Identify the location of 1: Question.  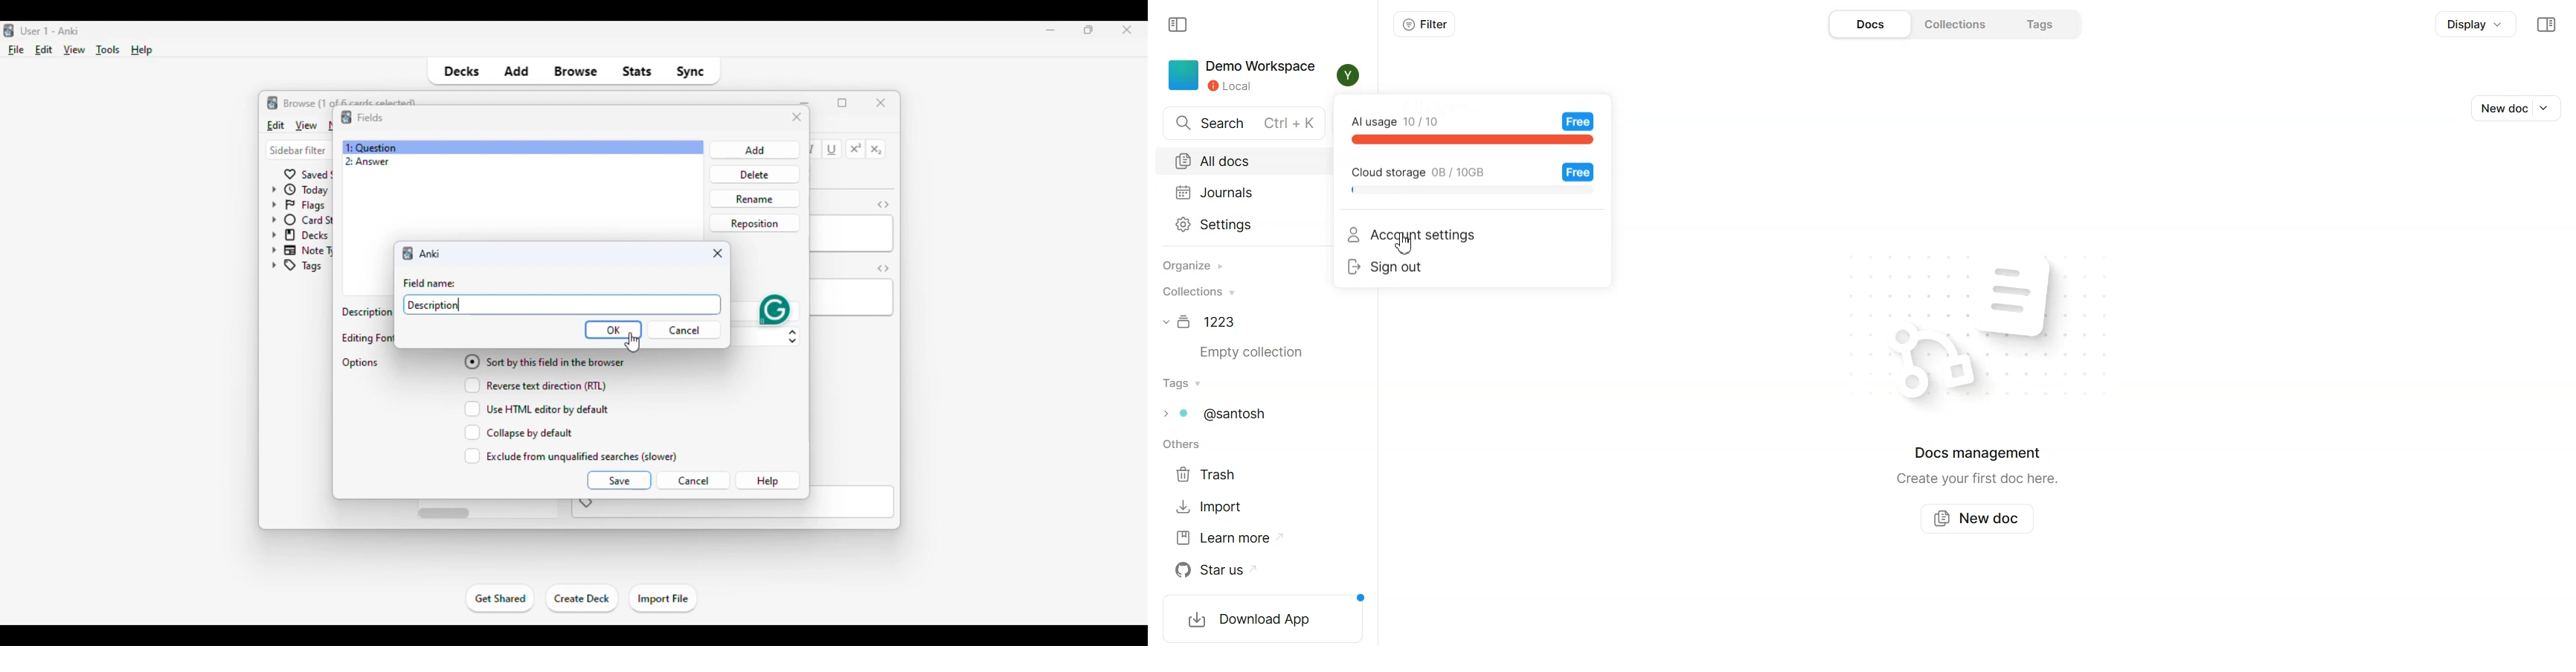
(371, 147).